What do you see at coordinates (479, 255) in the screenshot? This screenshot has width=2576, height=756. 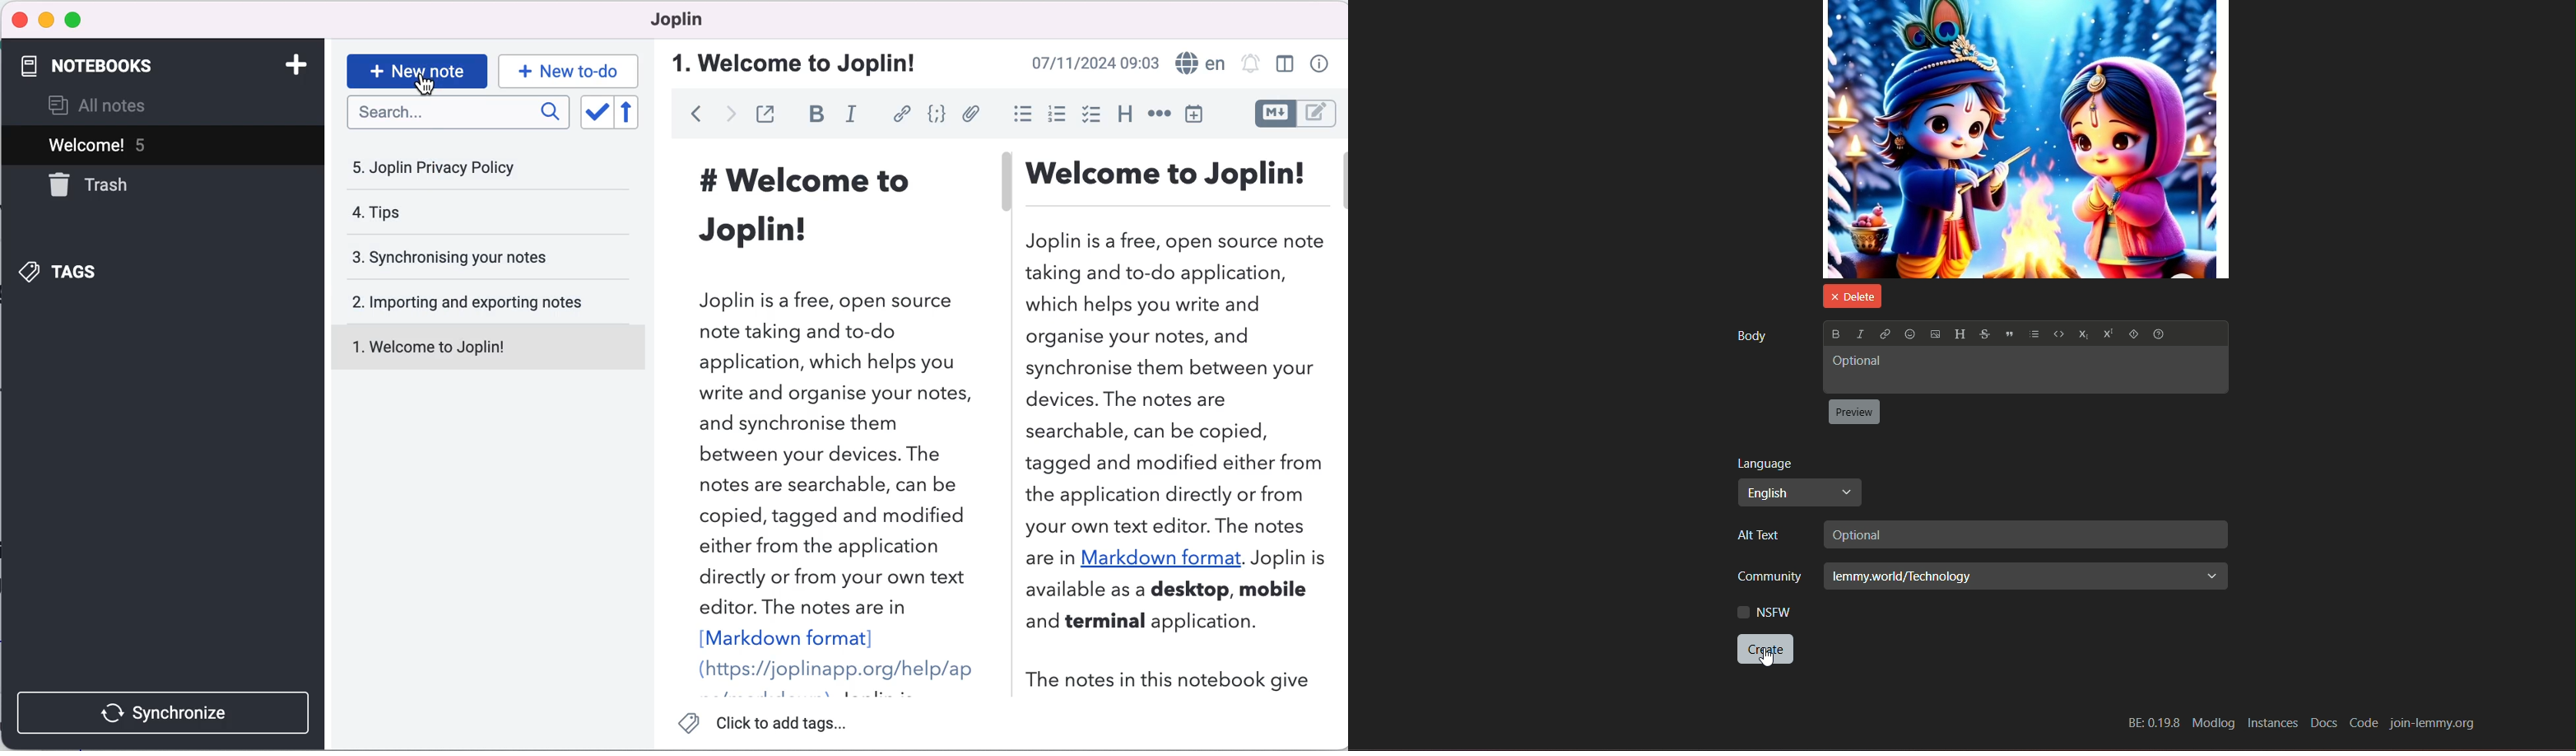 I see `synchronising your notes` at bounding box center [479, 255].